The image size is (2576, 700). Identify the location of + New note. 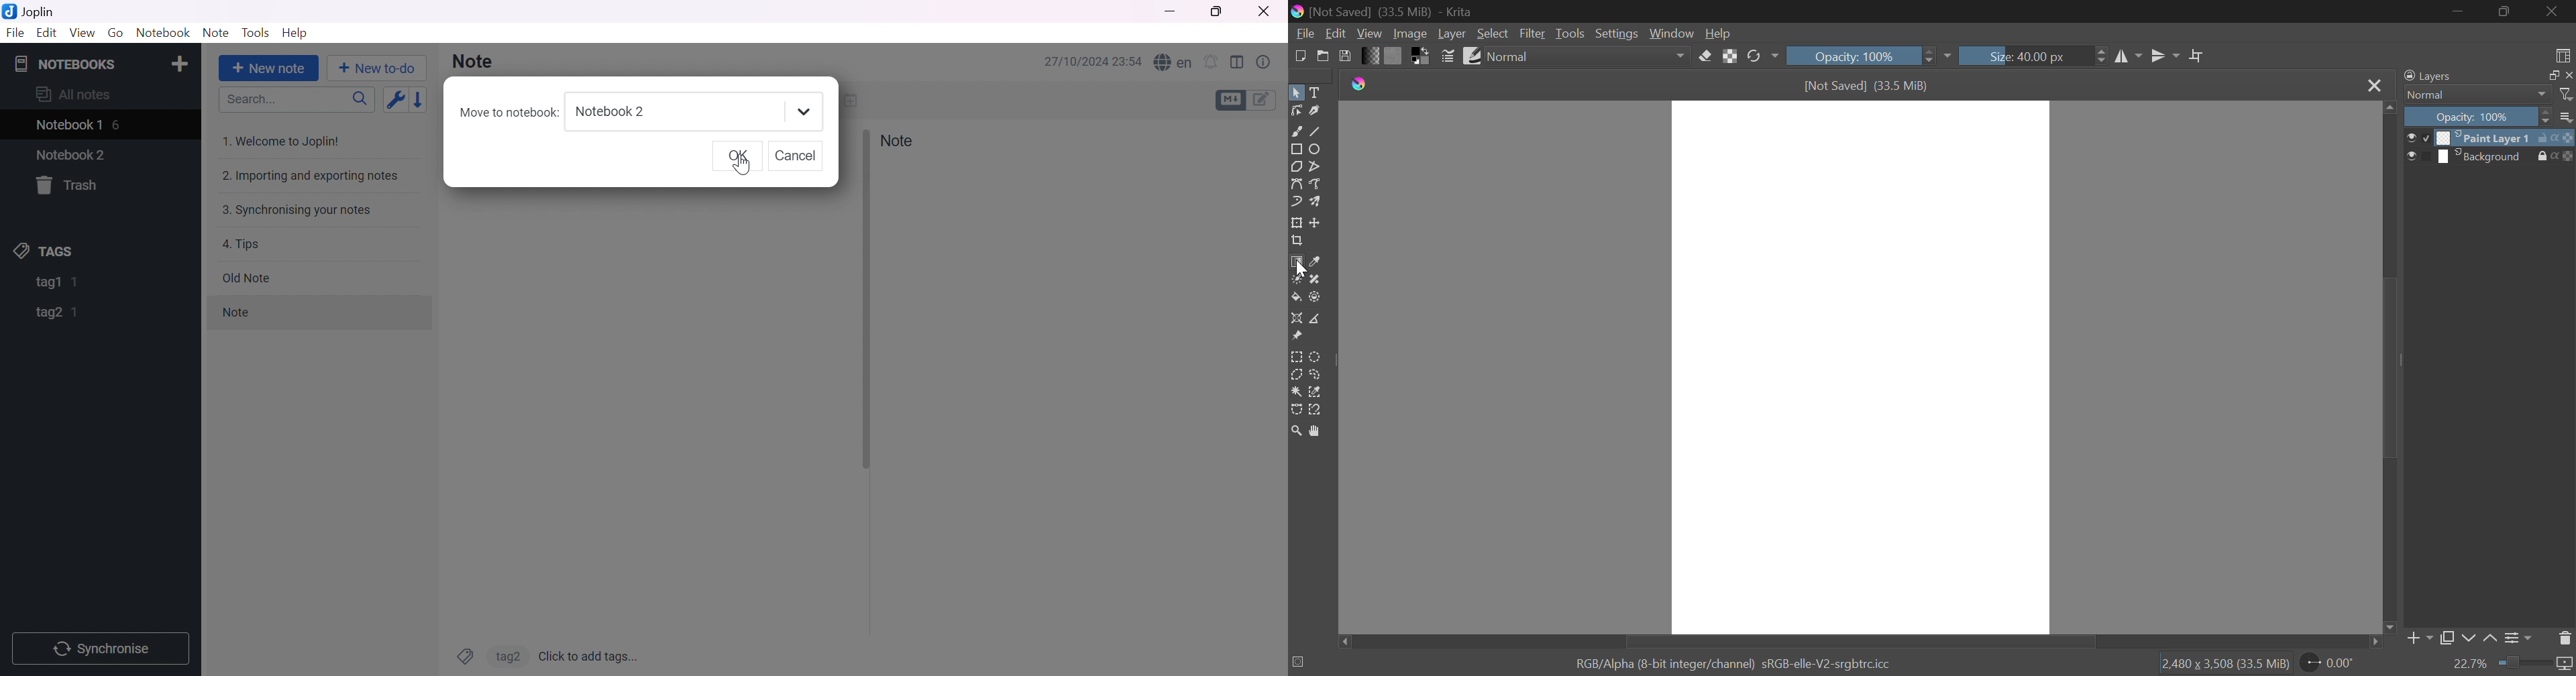
(268, 69).